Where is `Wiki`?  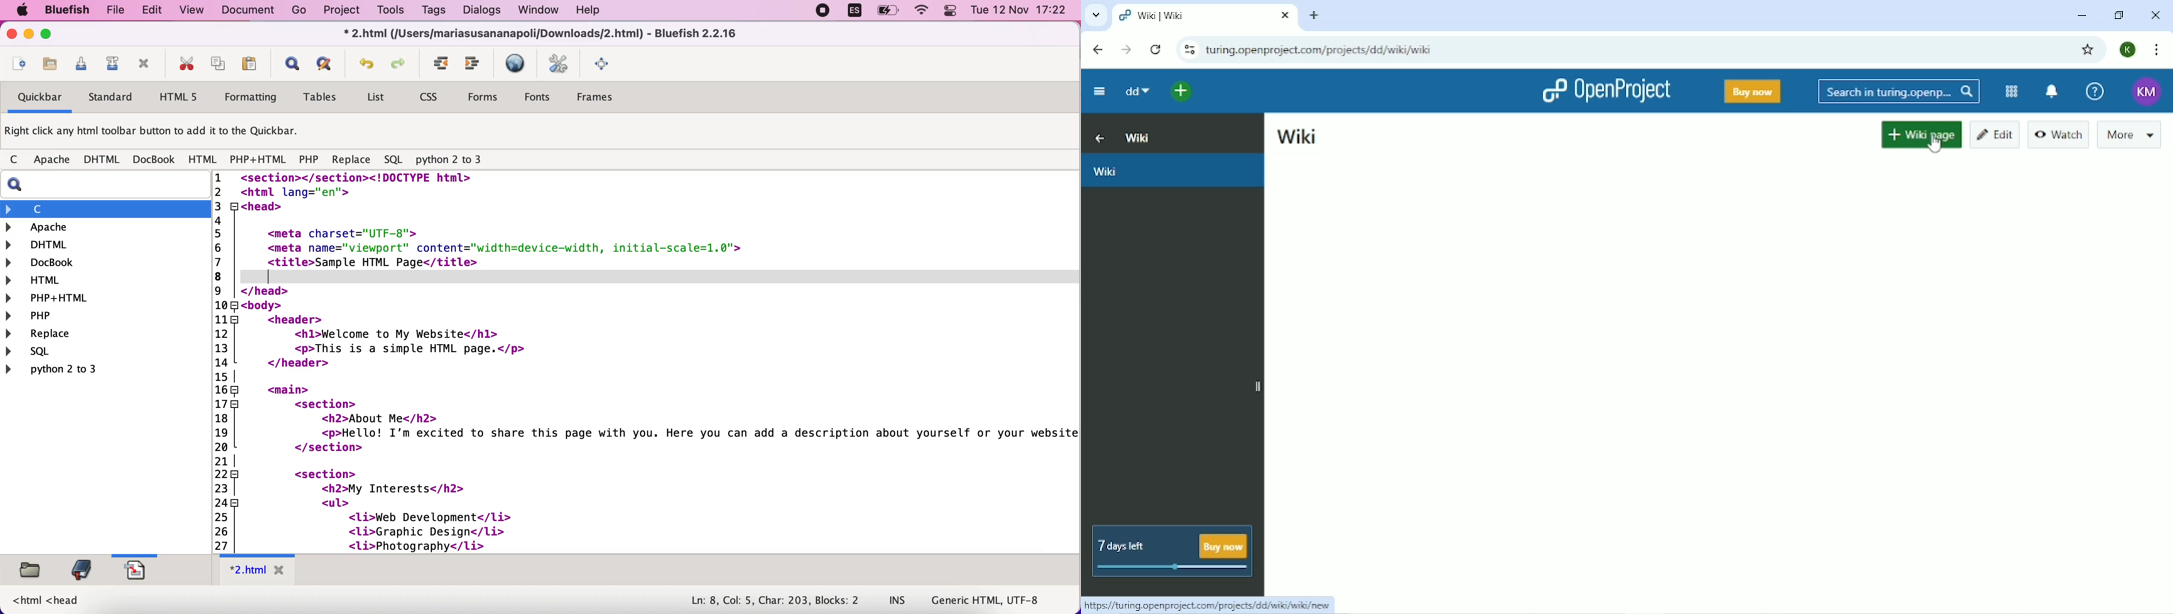 Wiki is located at coordinates (1173, 170).